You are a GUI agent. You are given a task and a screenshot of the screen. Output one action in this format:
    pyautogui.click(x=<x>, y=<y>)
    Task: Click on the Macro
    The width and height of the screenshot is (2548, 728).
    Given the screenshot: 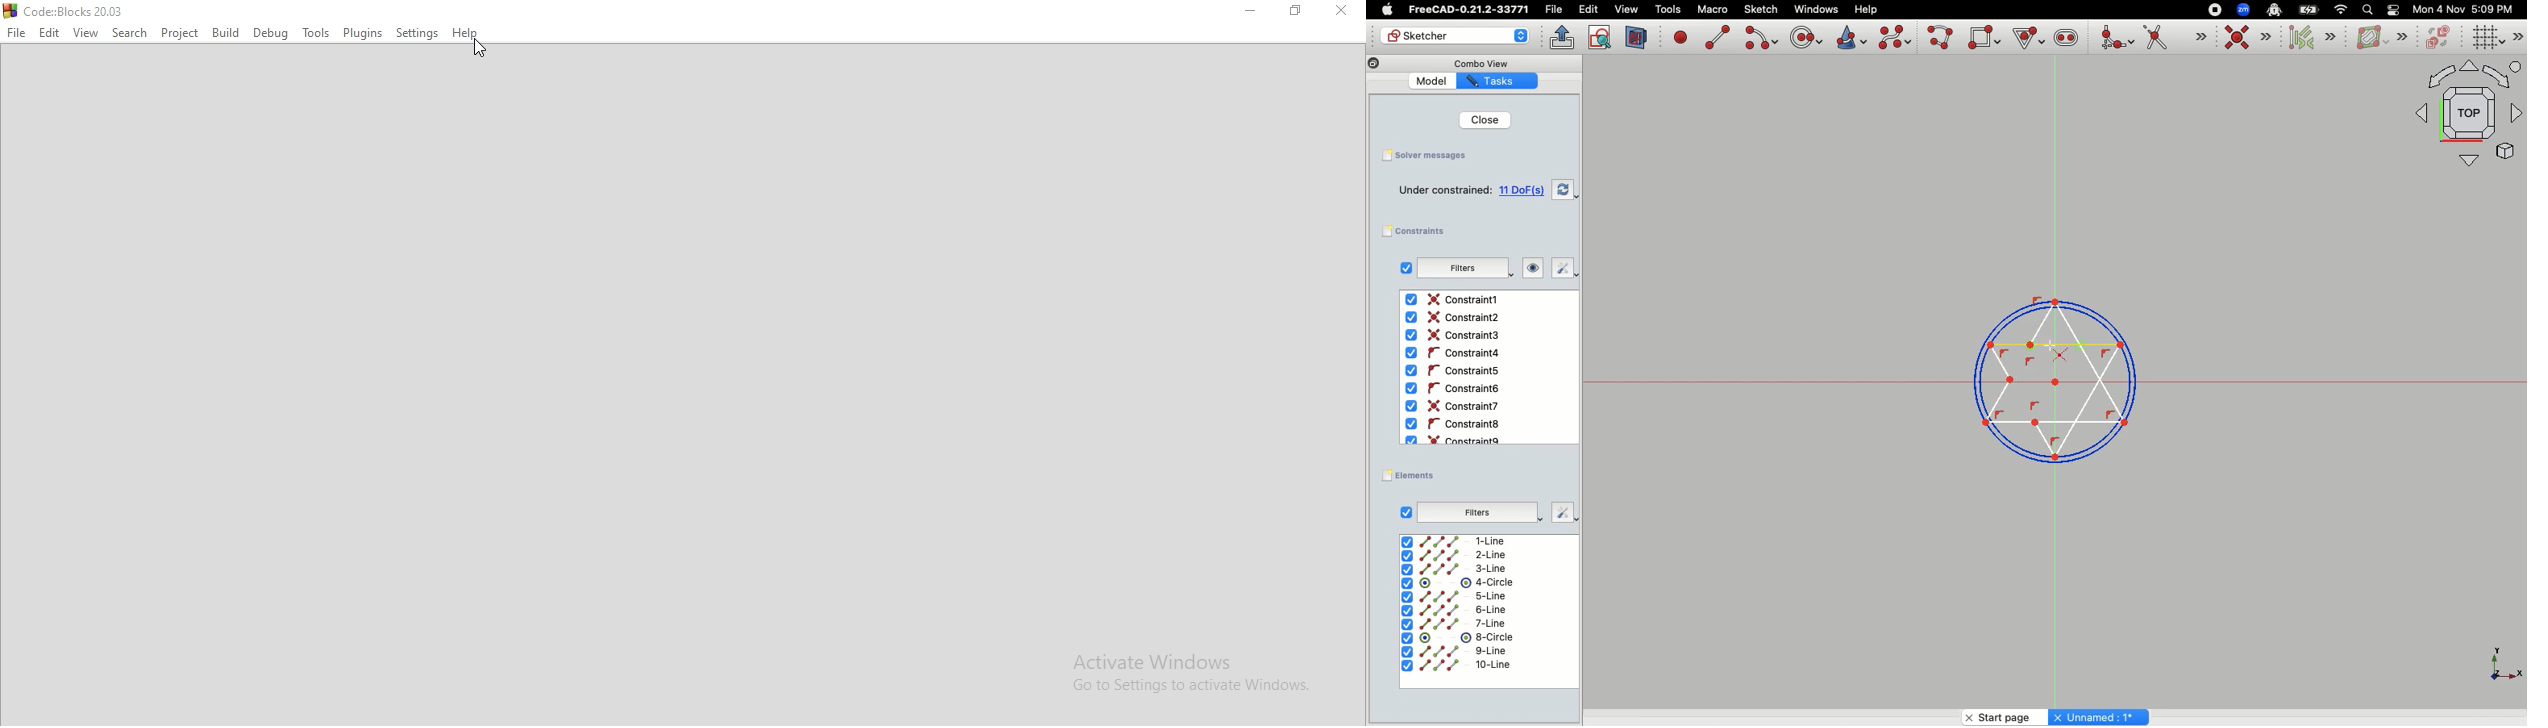 What is the action you would take?
    pyautogui.click(x=1711, y=10)
    